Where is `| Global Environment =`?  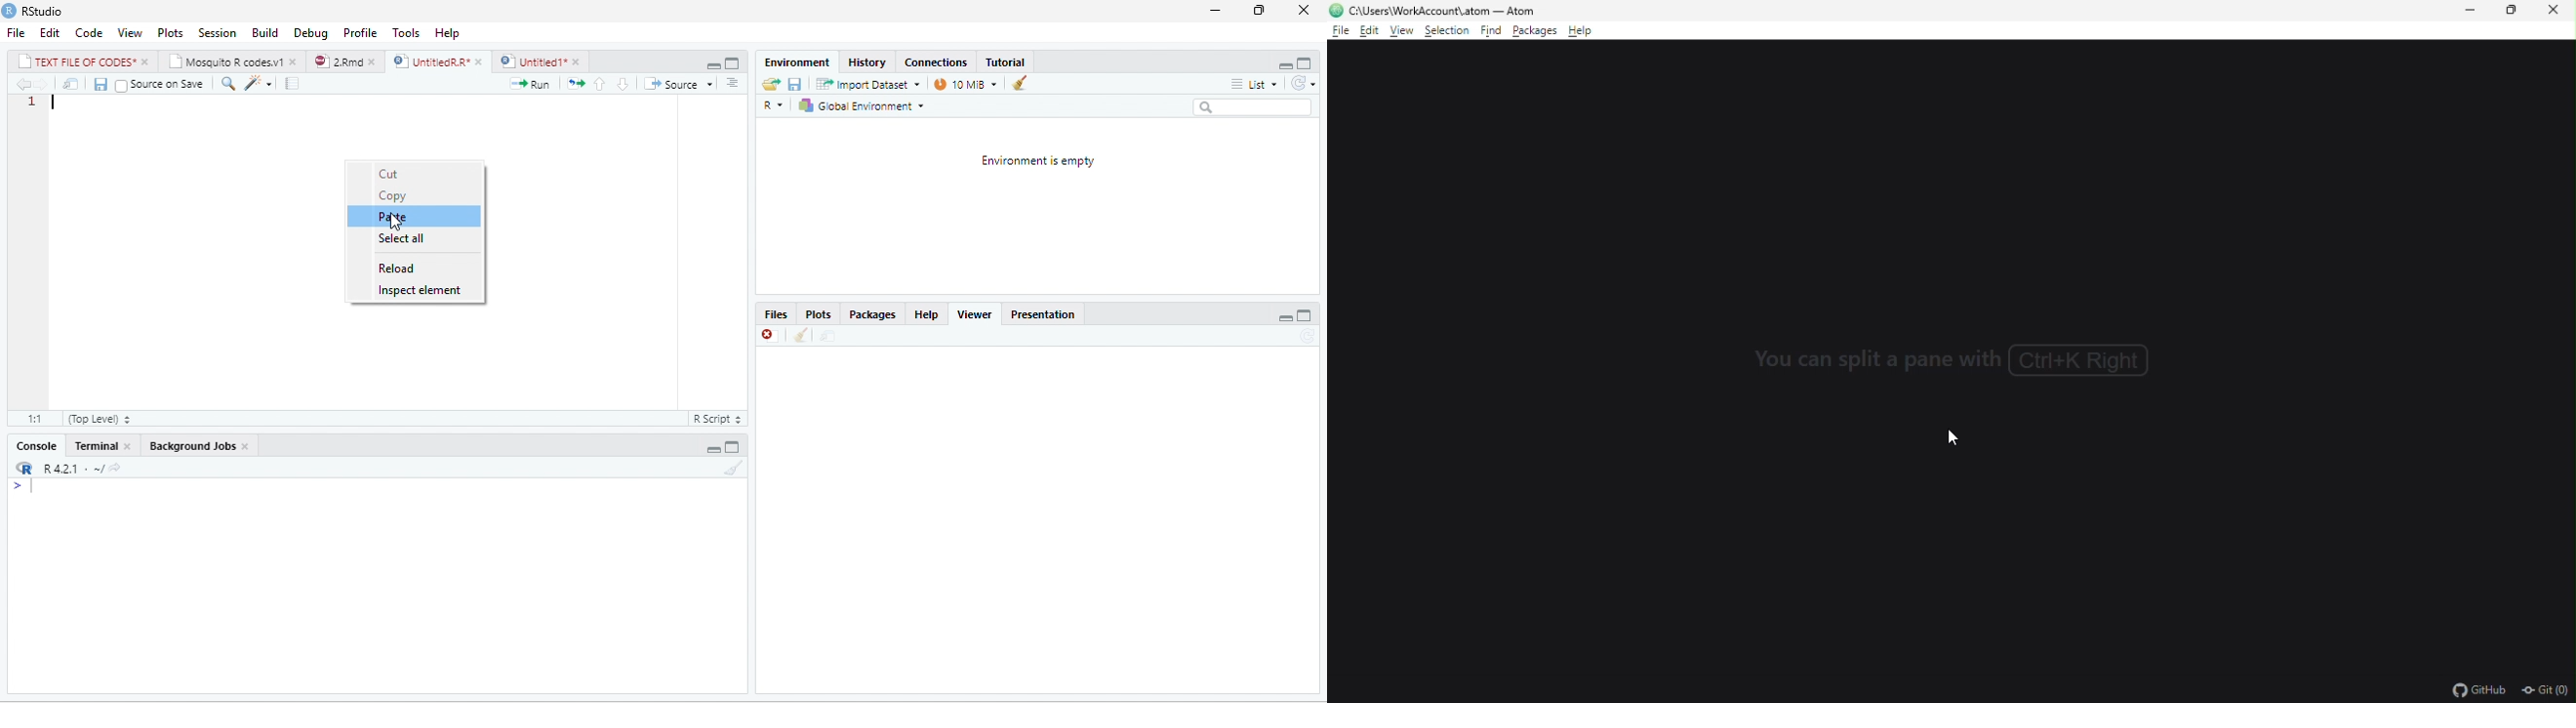
| Global Environment = is located at coordinates (861, 105).